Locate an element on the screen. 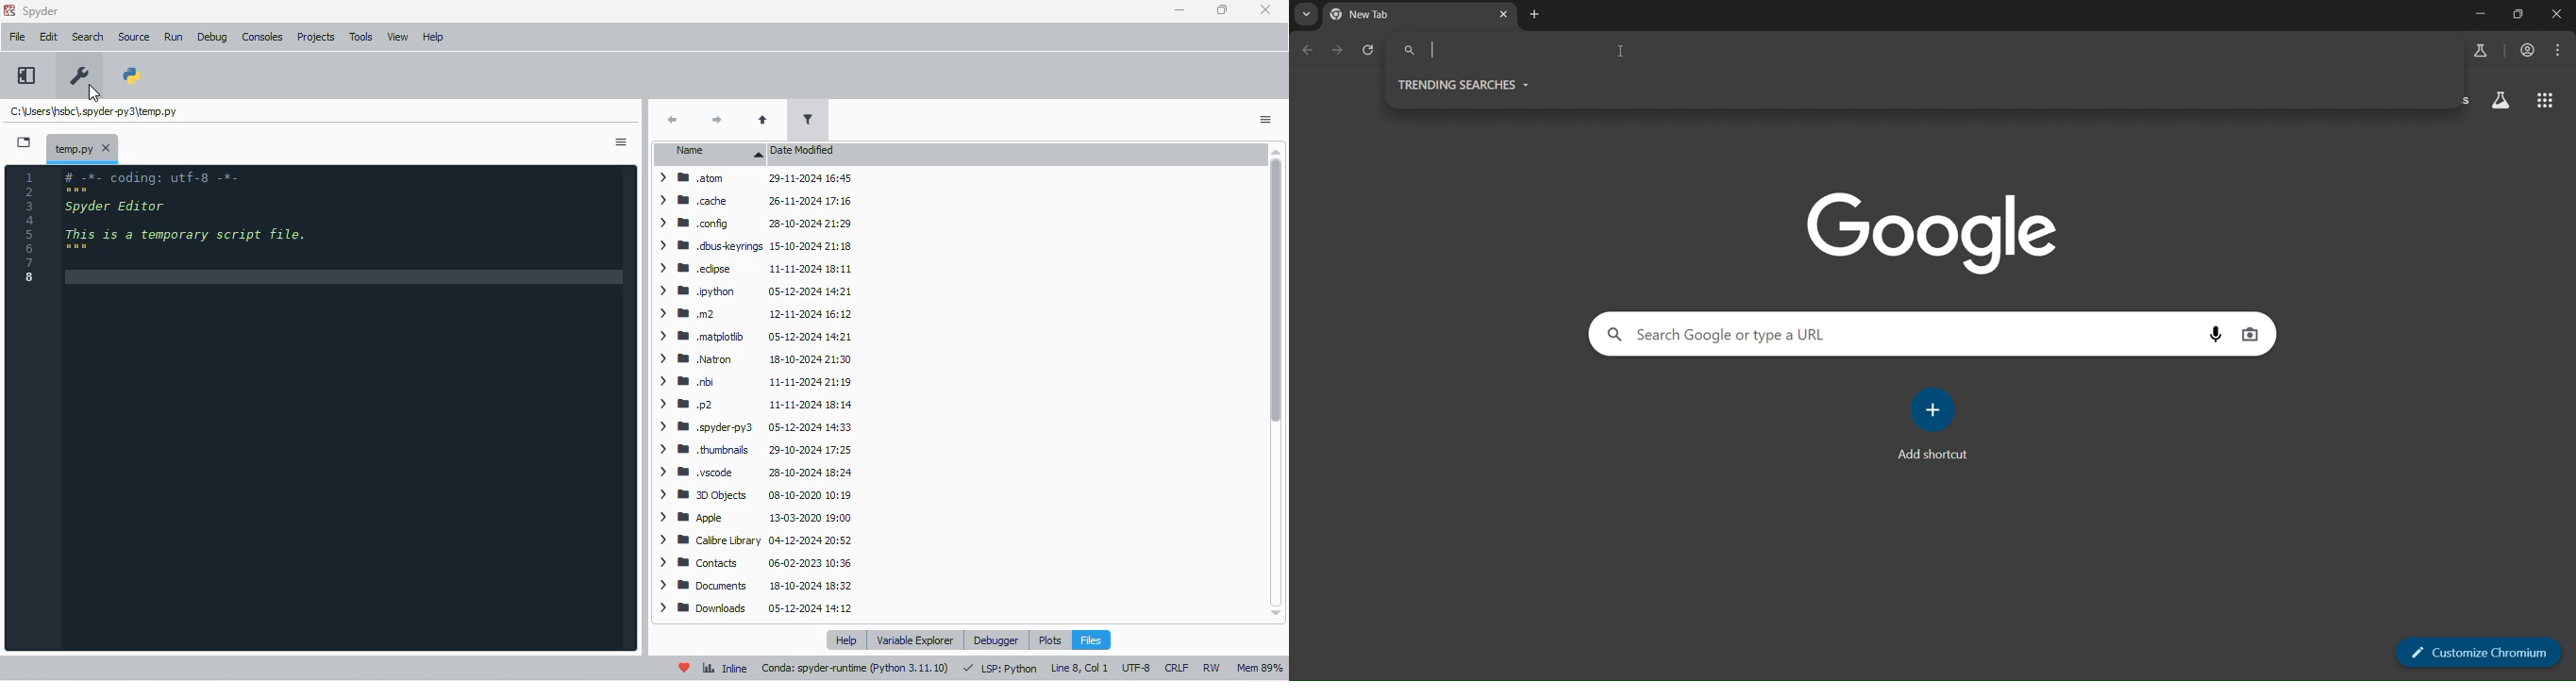 The image size is (2576, 700). consoles is located at coordinates (262, 38).